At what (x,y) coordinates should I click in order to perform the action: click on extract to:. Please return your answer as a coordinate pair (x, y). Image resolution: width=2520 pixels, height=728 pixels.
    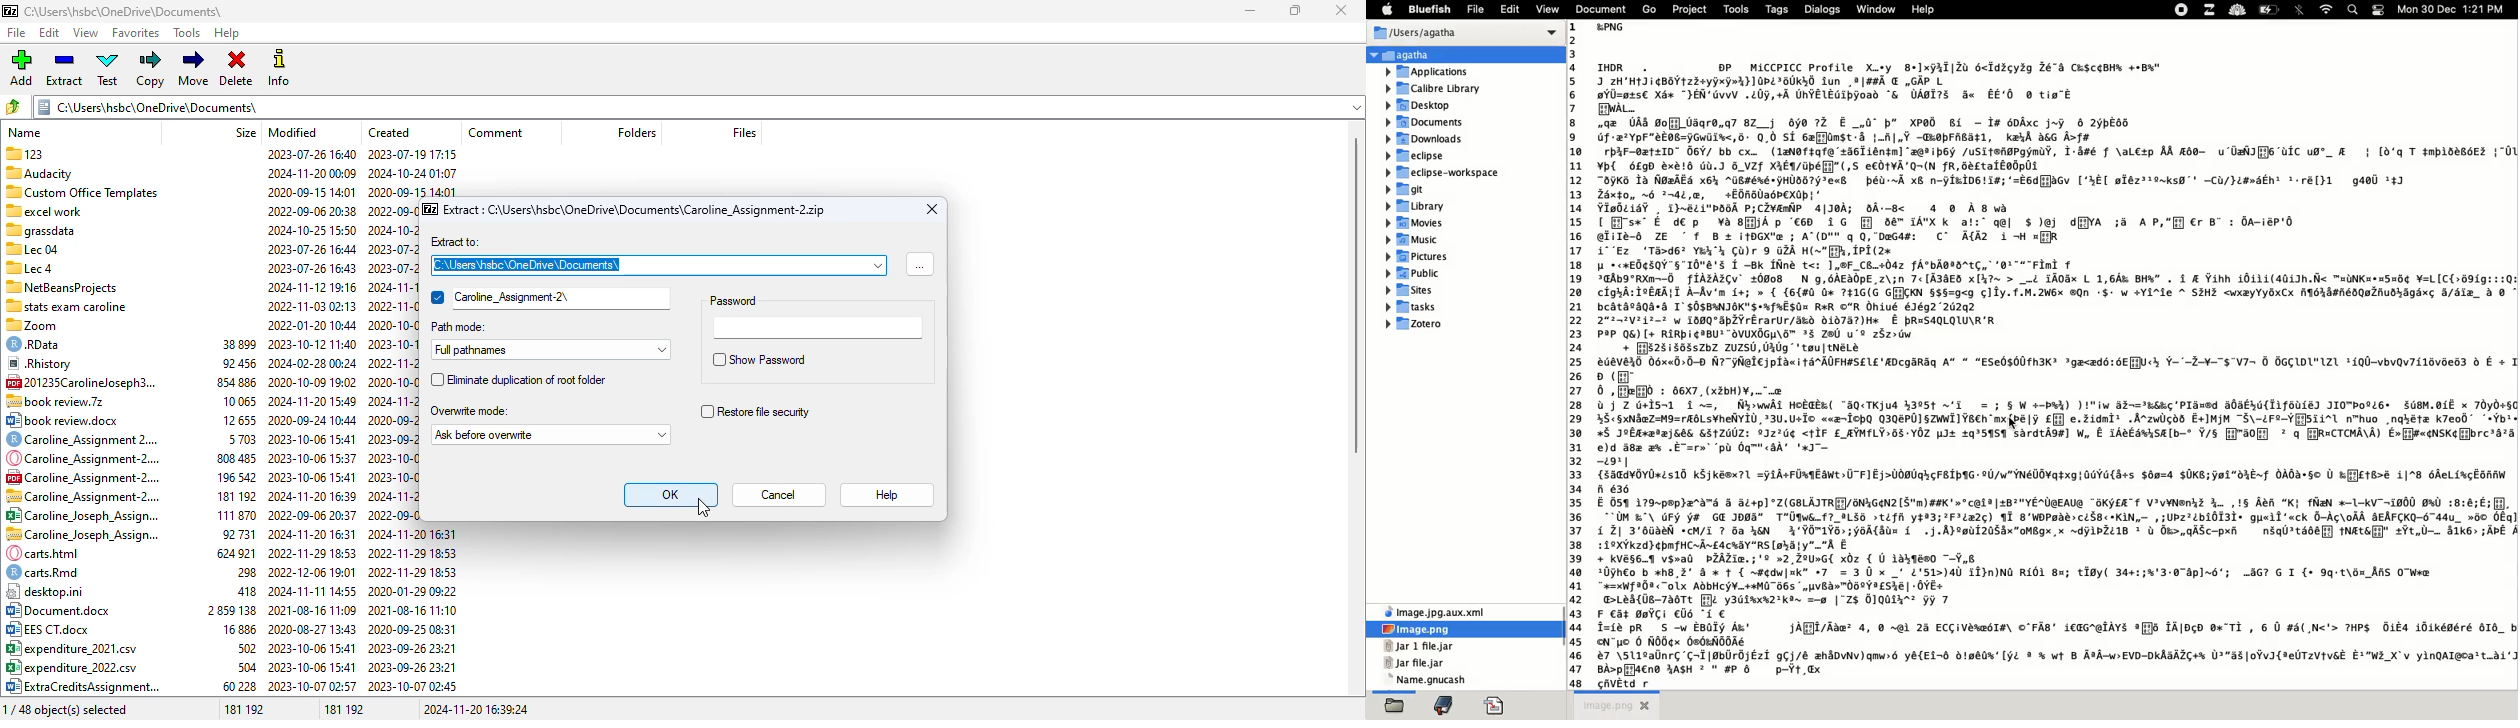
    Looking at the image, I should click on (454, 242).